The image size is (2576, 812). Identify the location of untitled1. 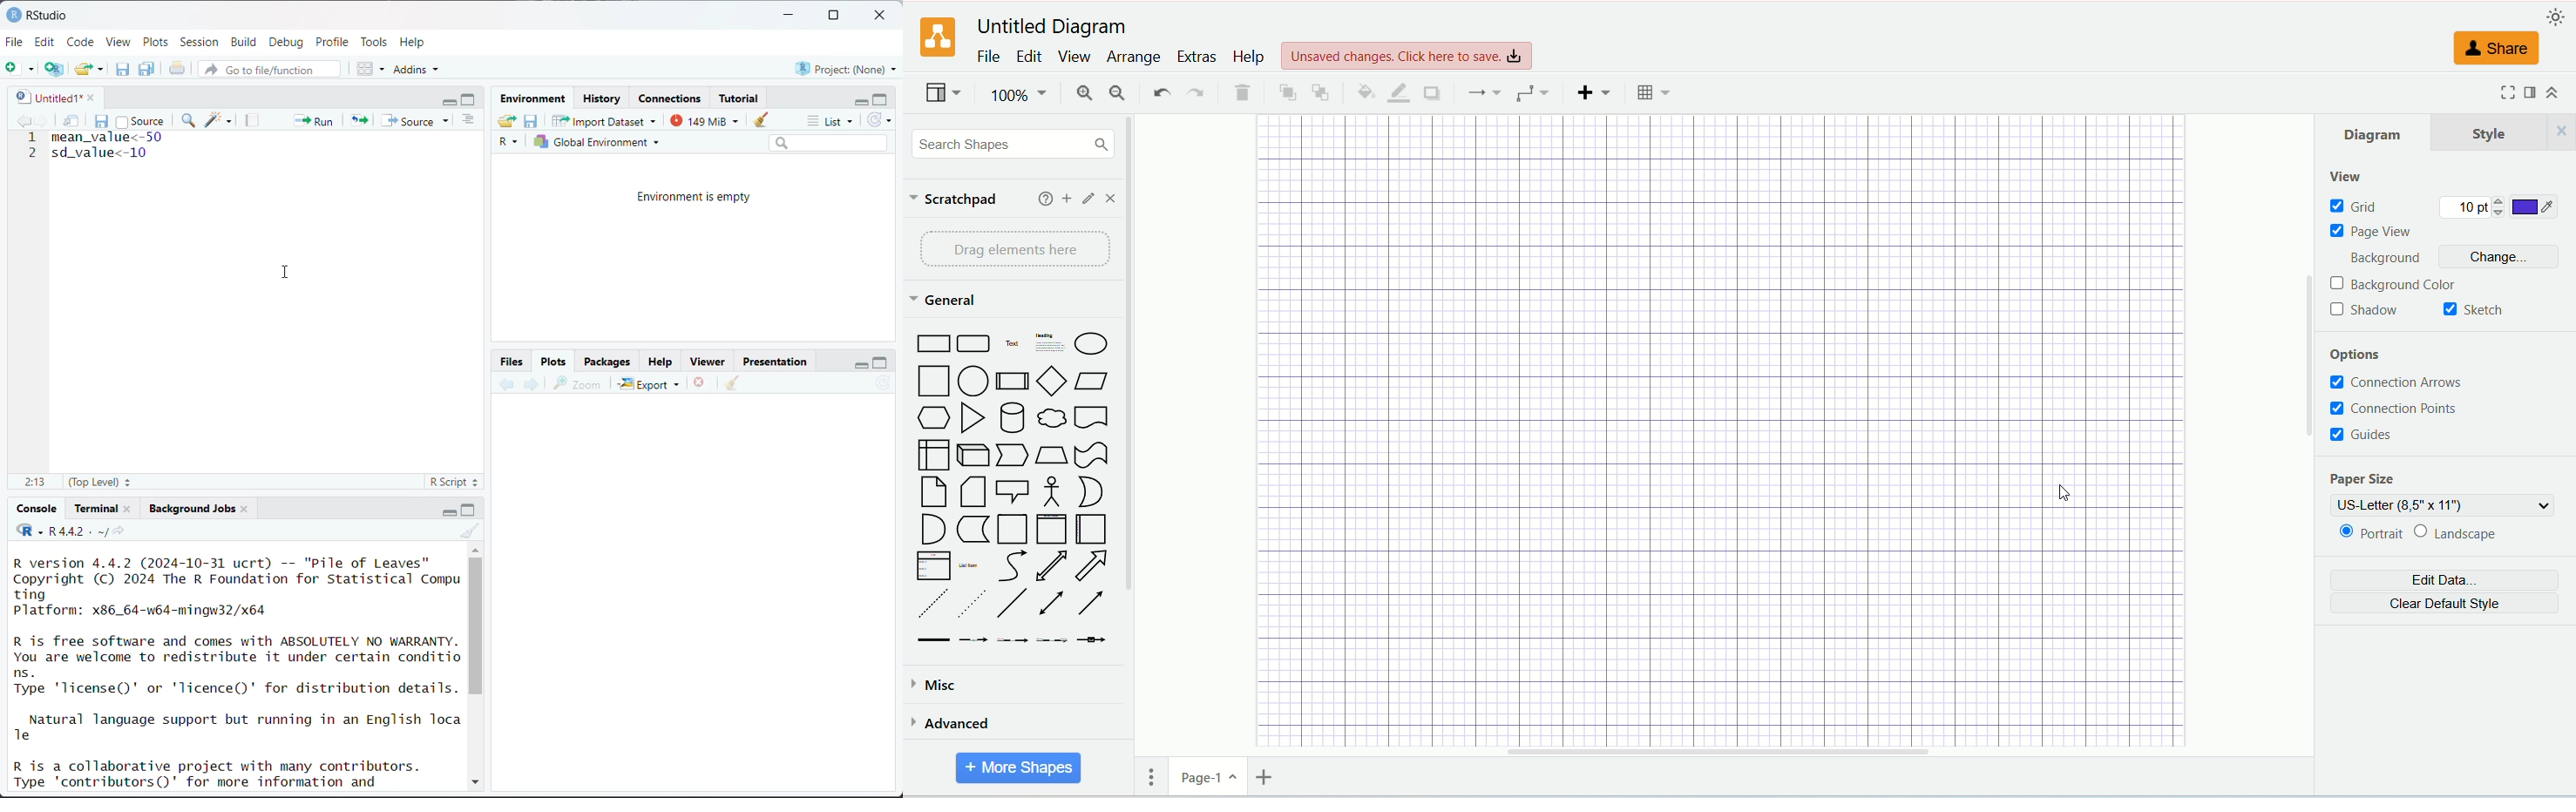
(45, 97).